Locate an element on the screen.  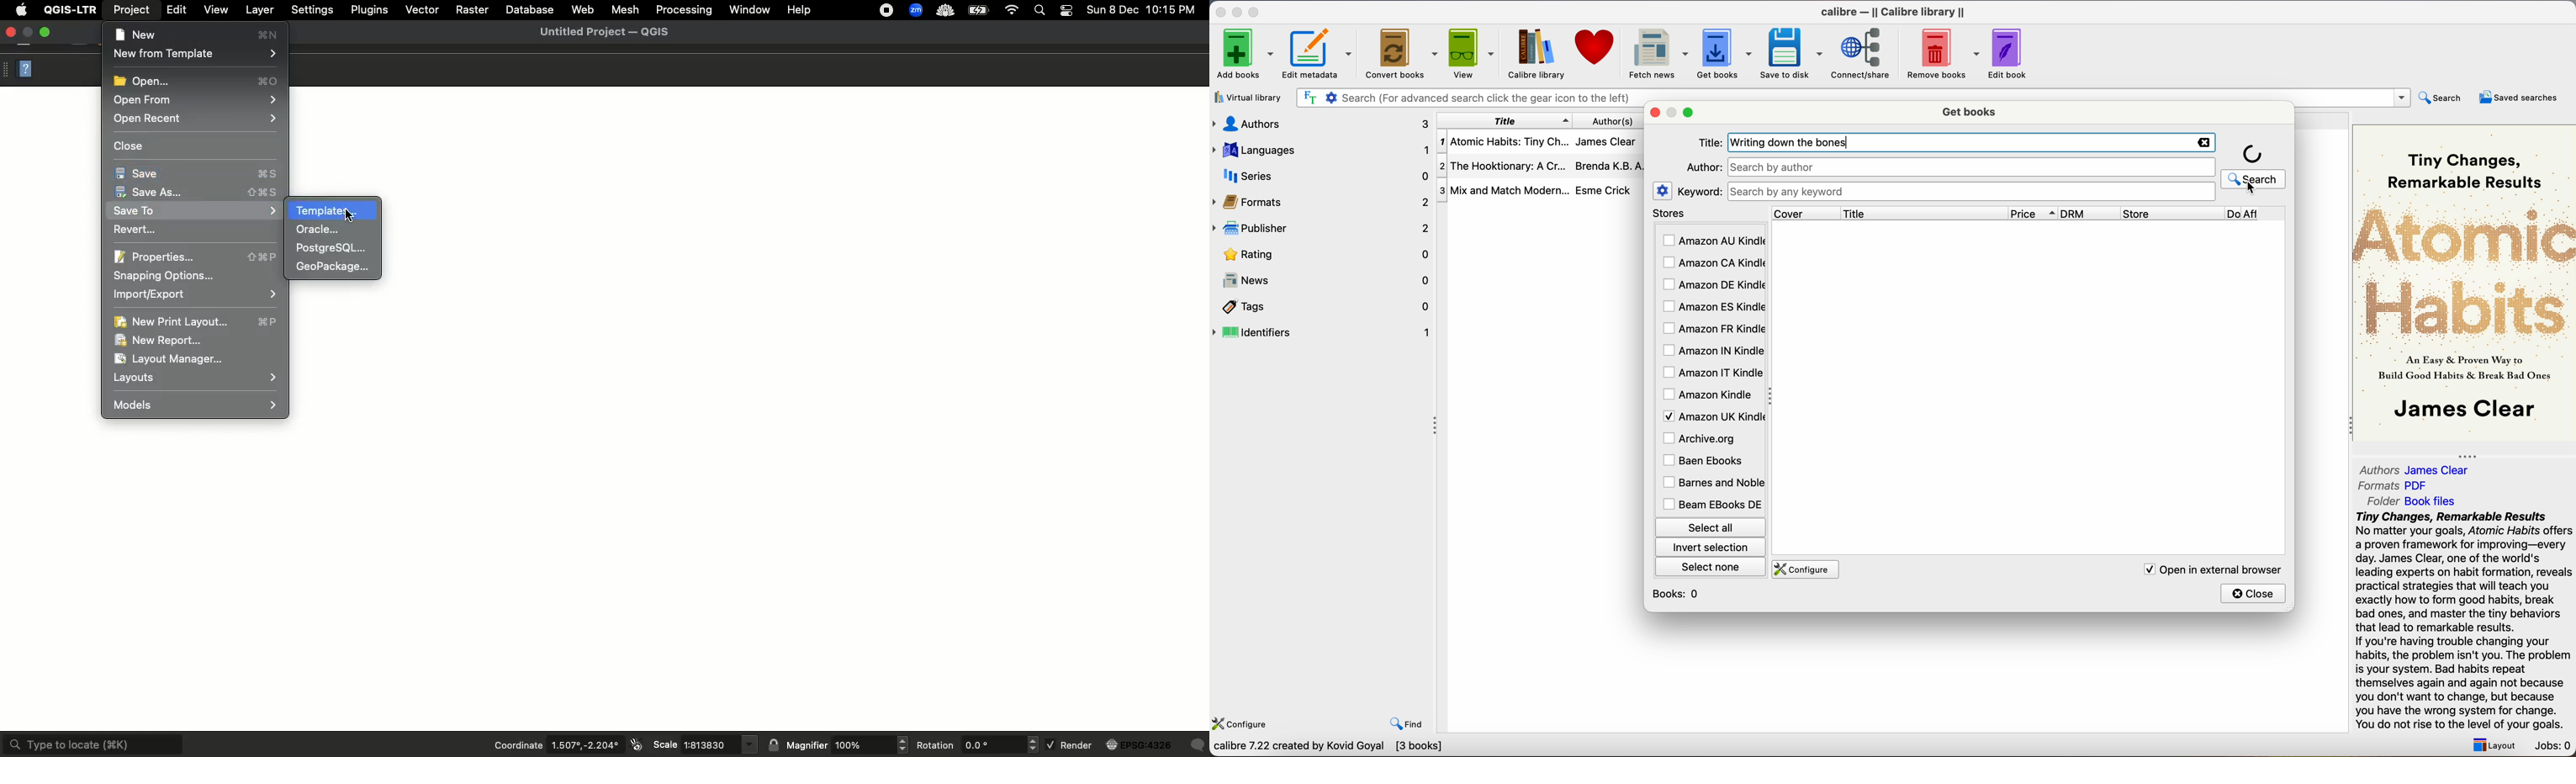
formats is located at coordinates (1322, 202).